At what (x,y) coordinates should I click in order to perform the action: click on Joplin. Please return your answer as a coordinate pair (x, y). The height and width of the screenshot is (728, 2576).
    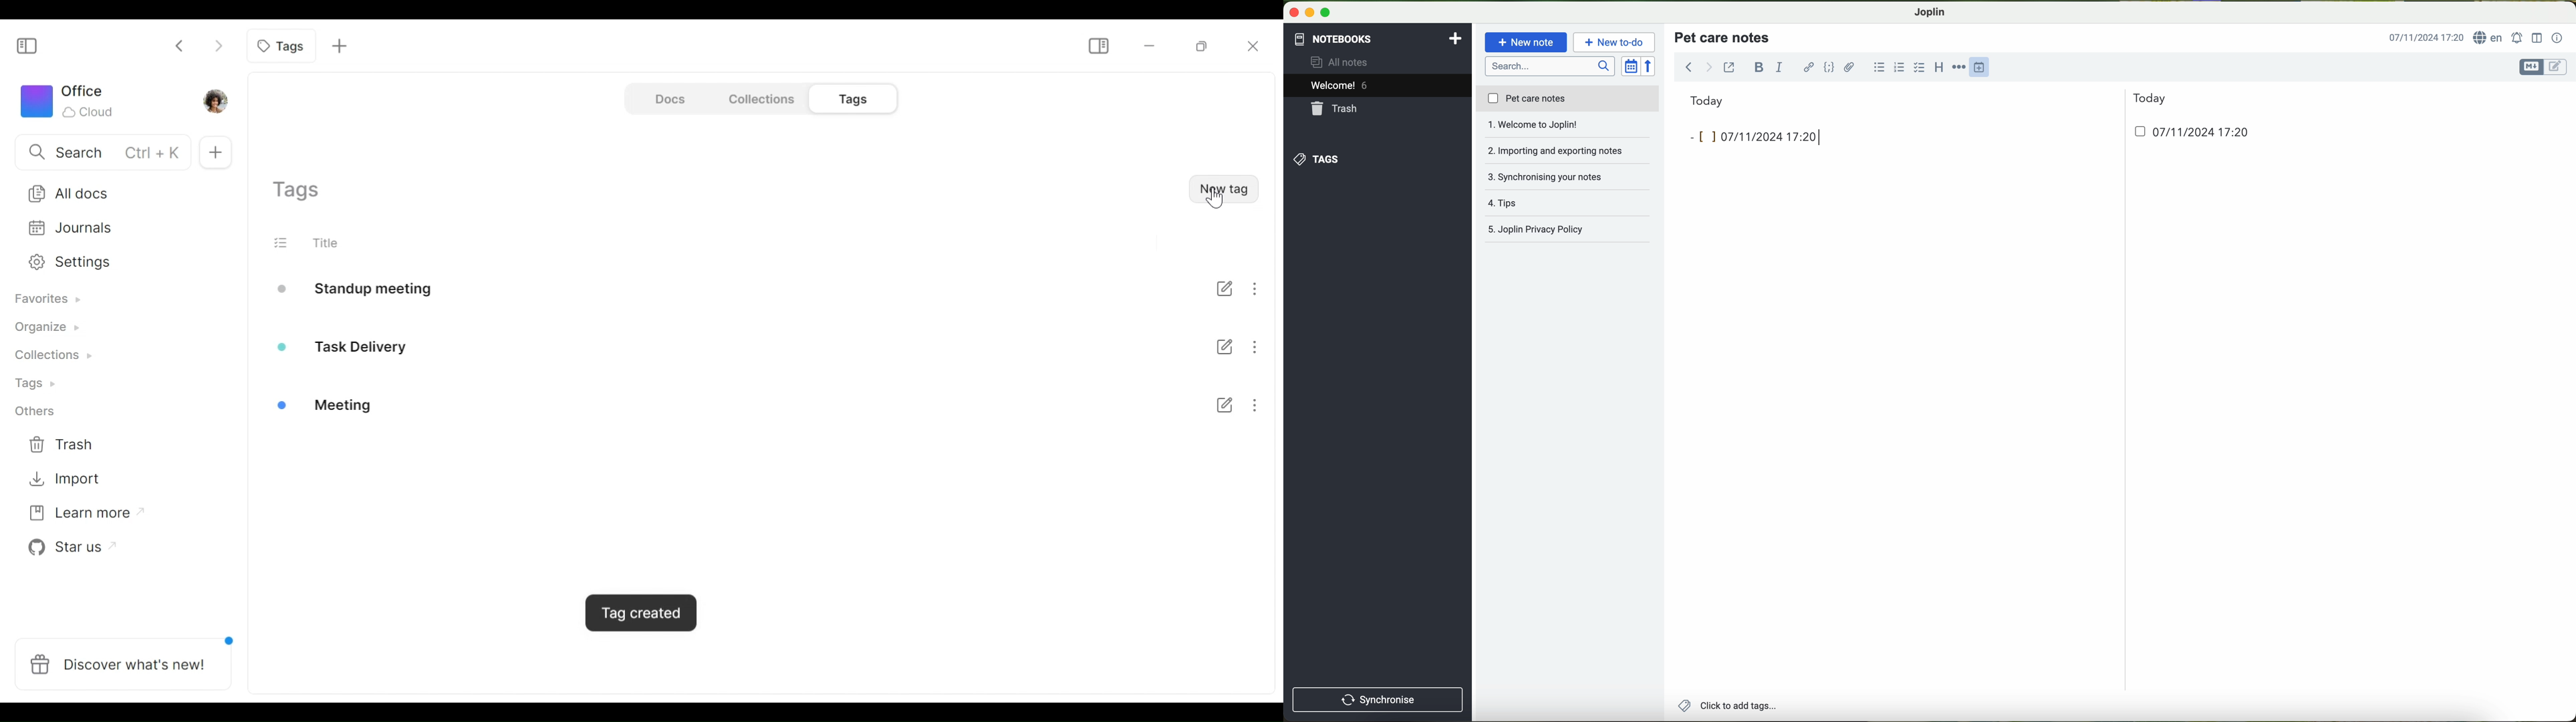
    Looking at the image, I should click on (1931, 11).